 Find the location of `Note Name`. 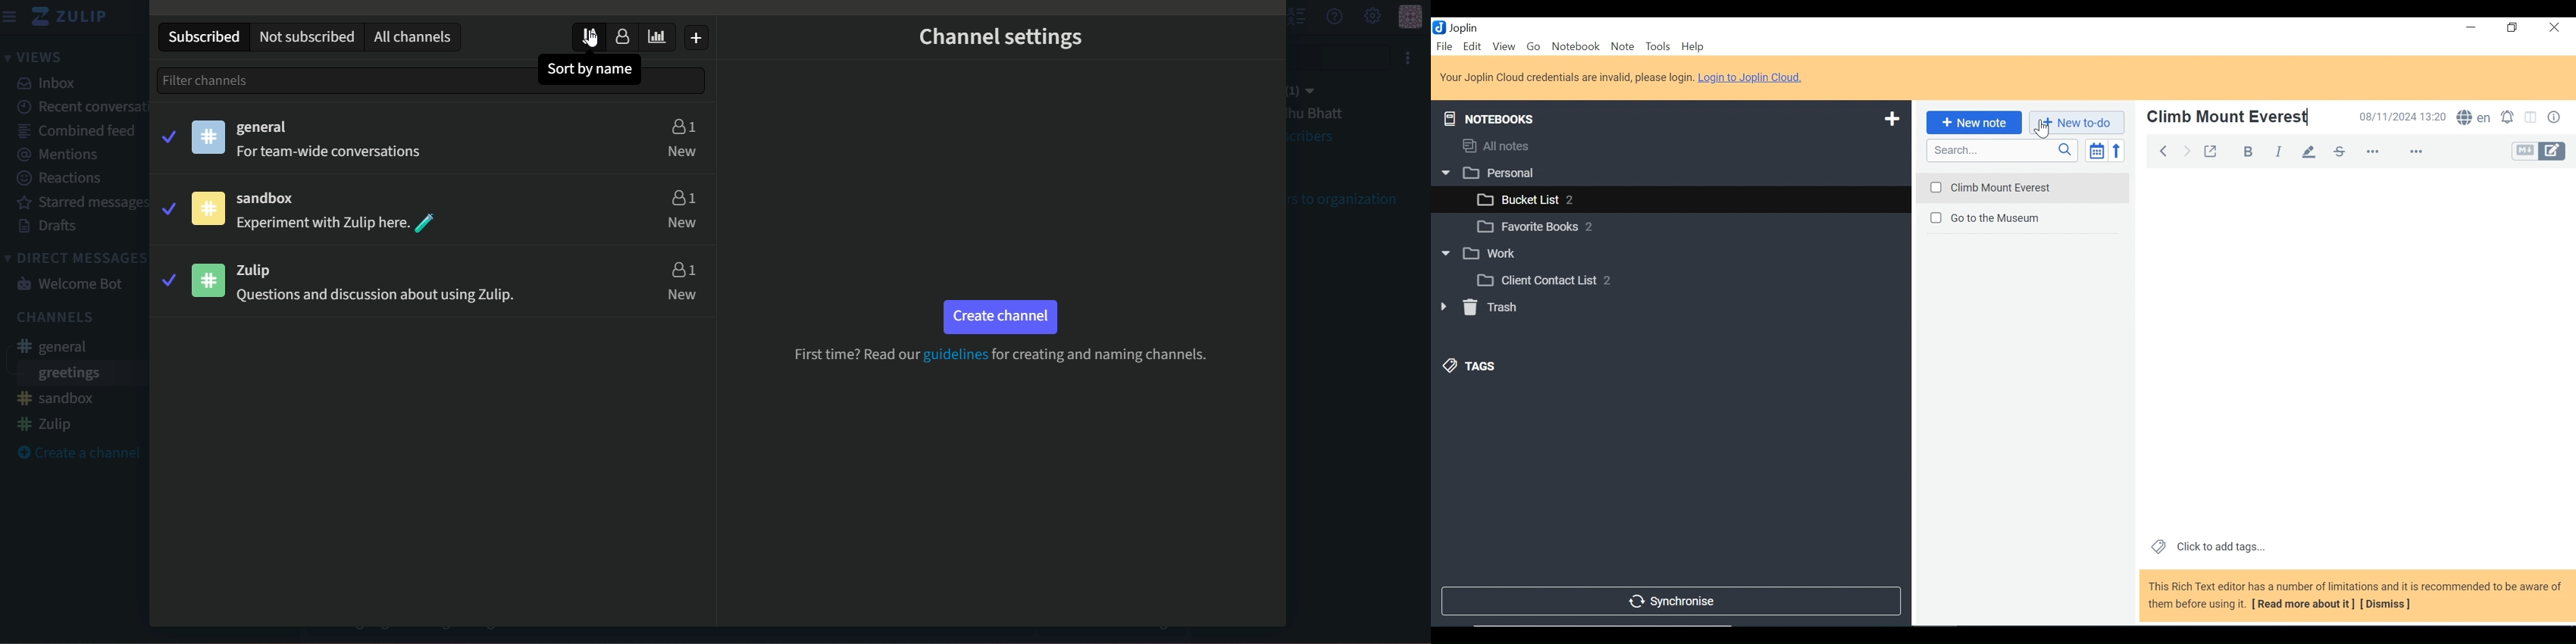

Note Name is located at coordinates (2022, 219).